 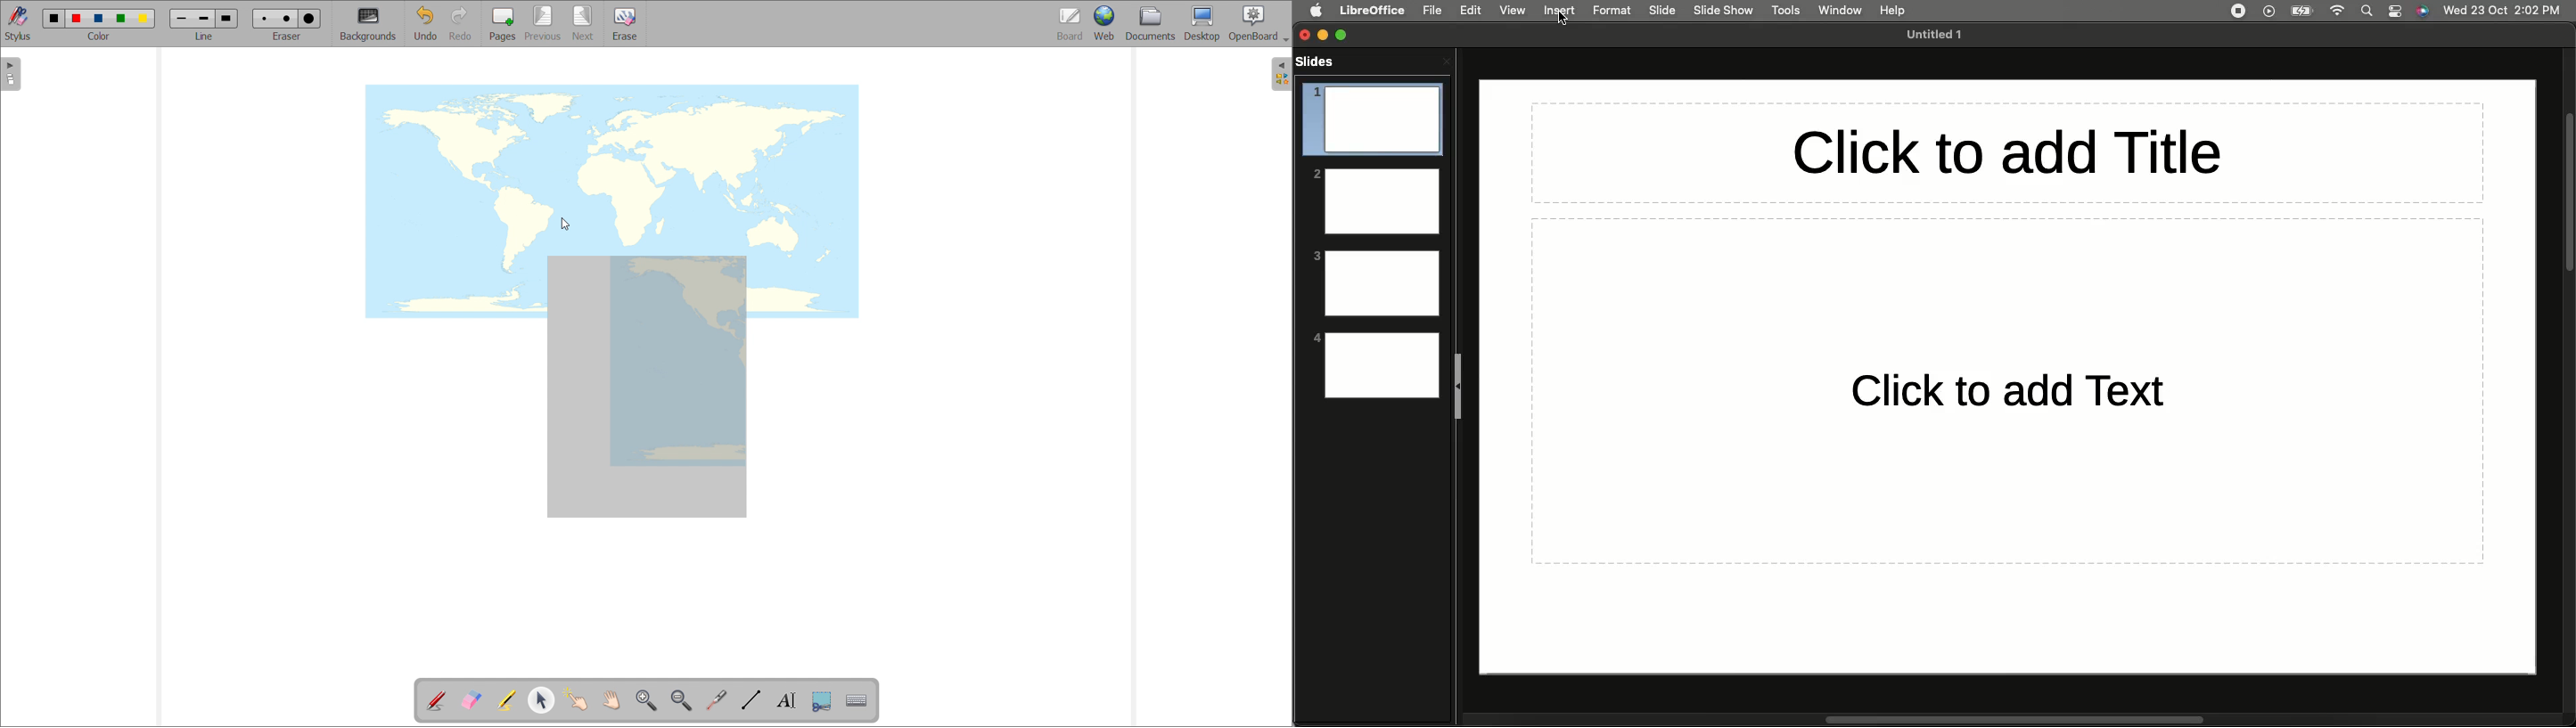 I want to click on LibreOffice, so click(x=1371, y=10).